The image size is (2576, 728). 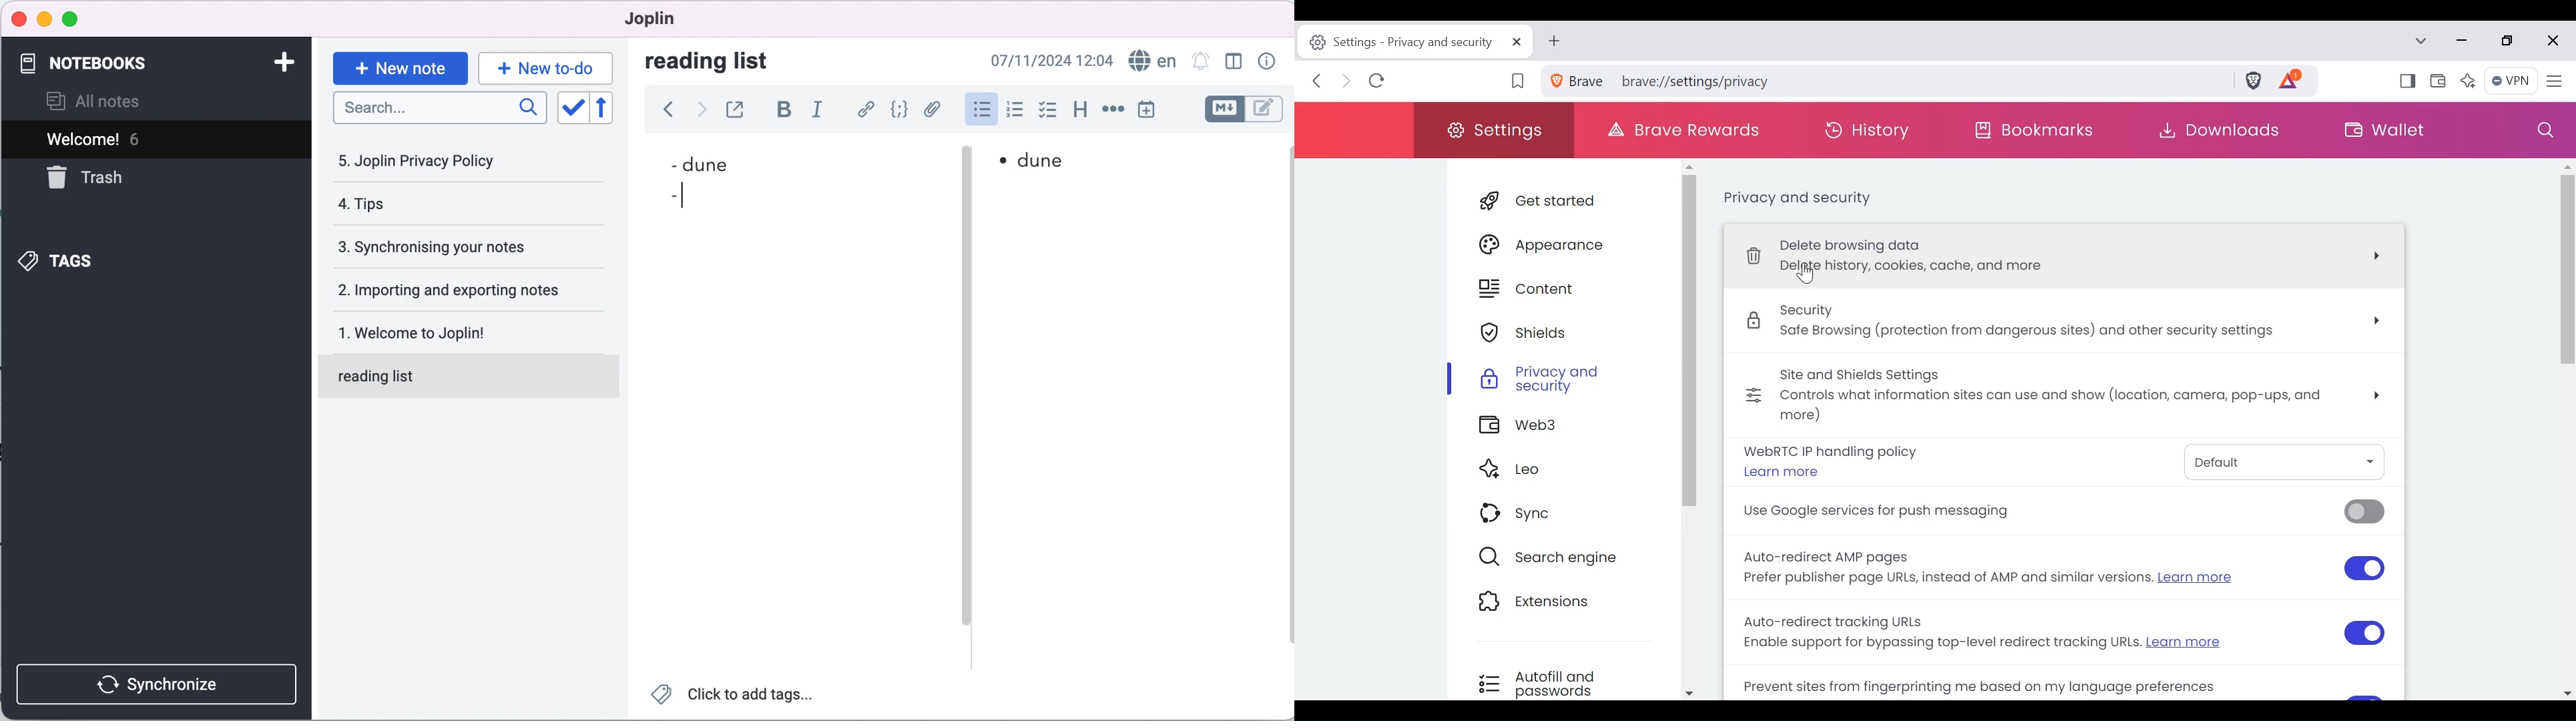 I want to click on 07/11/2024 09:02, so click(x=1047, y=60).